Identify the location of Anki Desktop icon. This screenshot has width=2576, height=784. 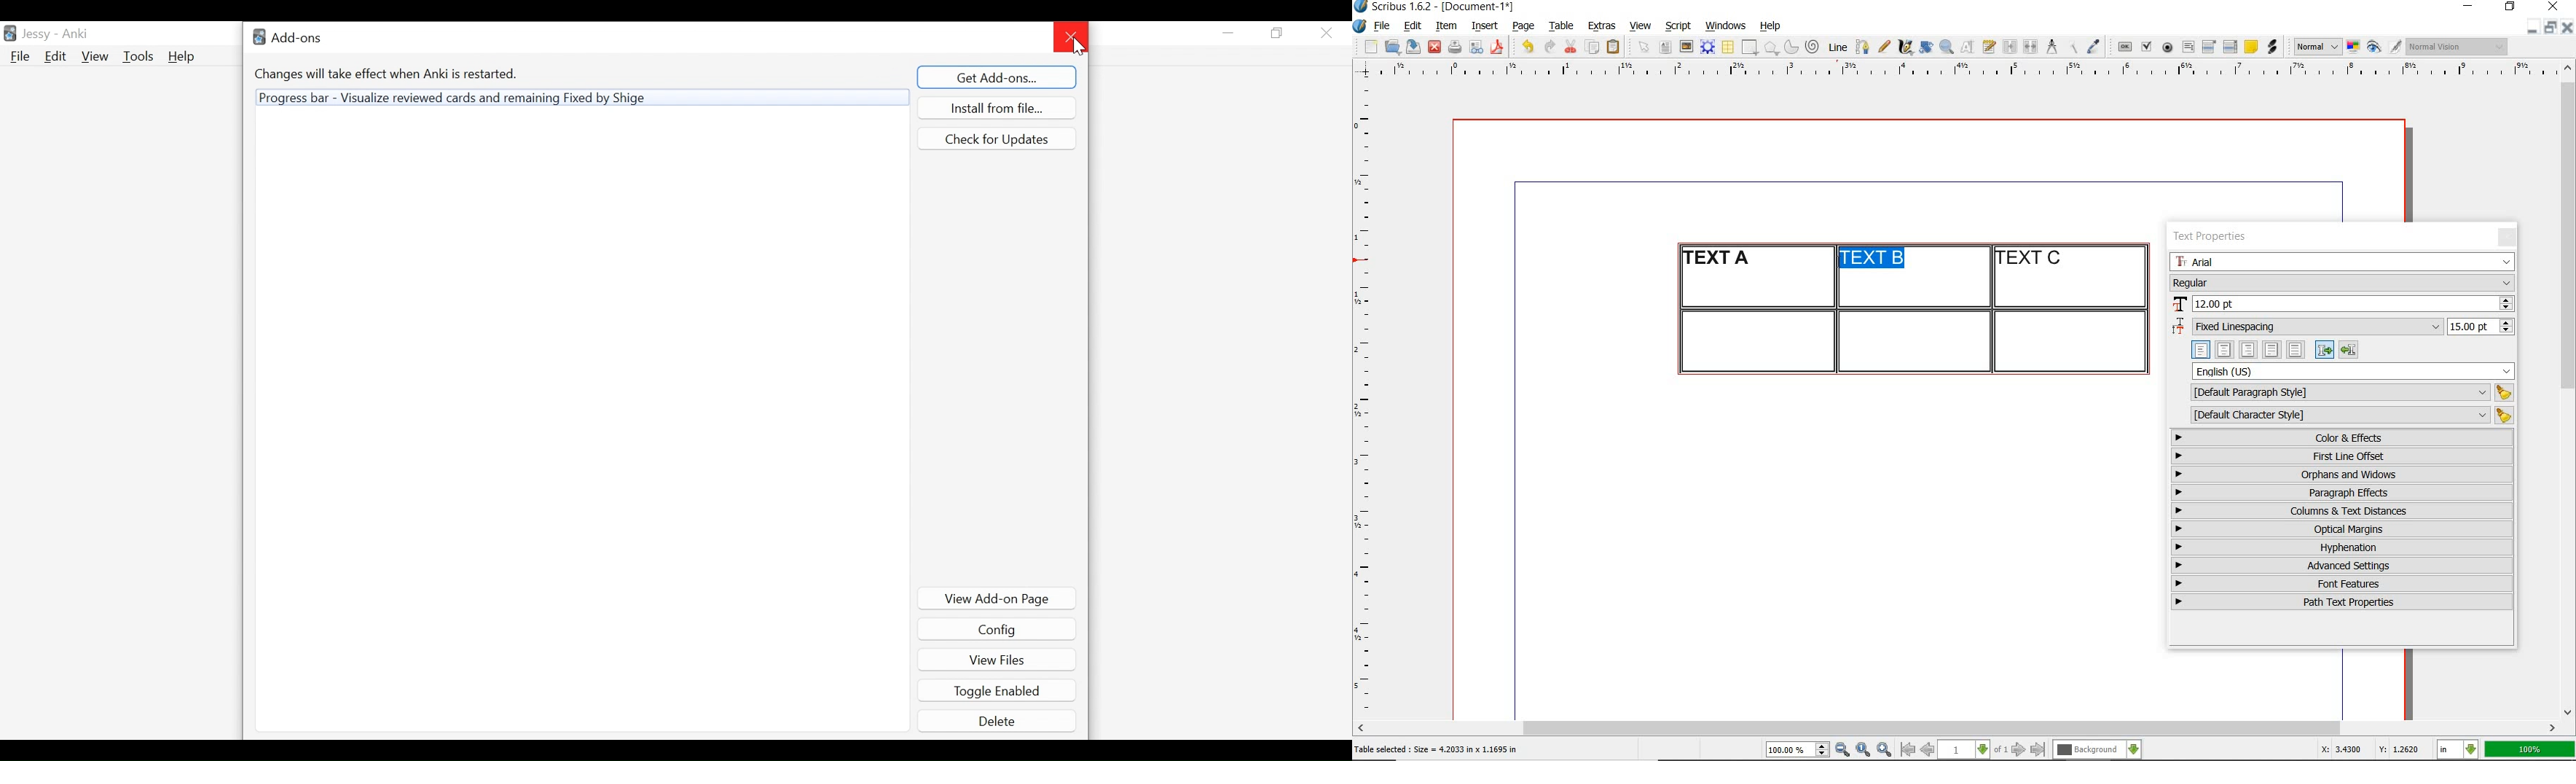
(10, 34).